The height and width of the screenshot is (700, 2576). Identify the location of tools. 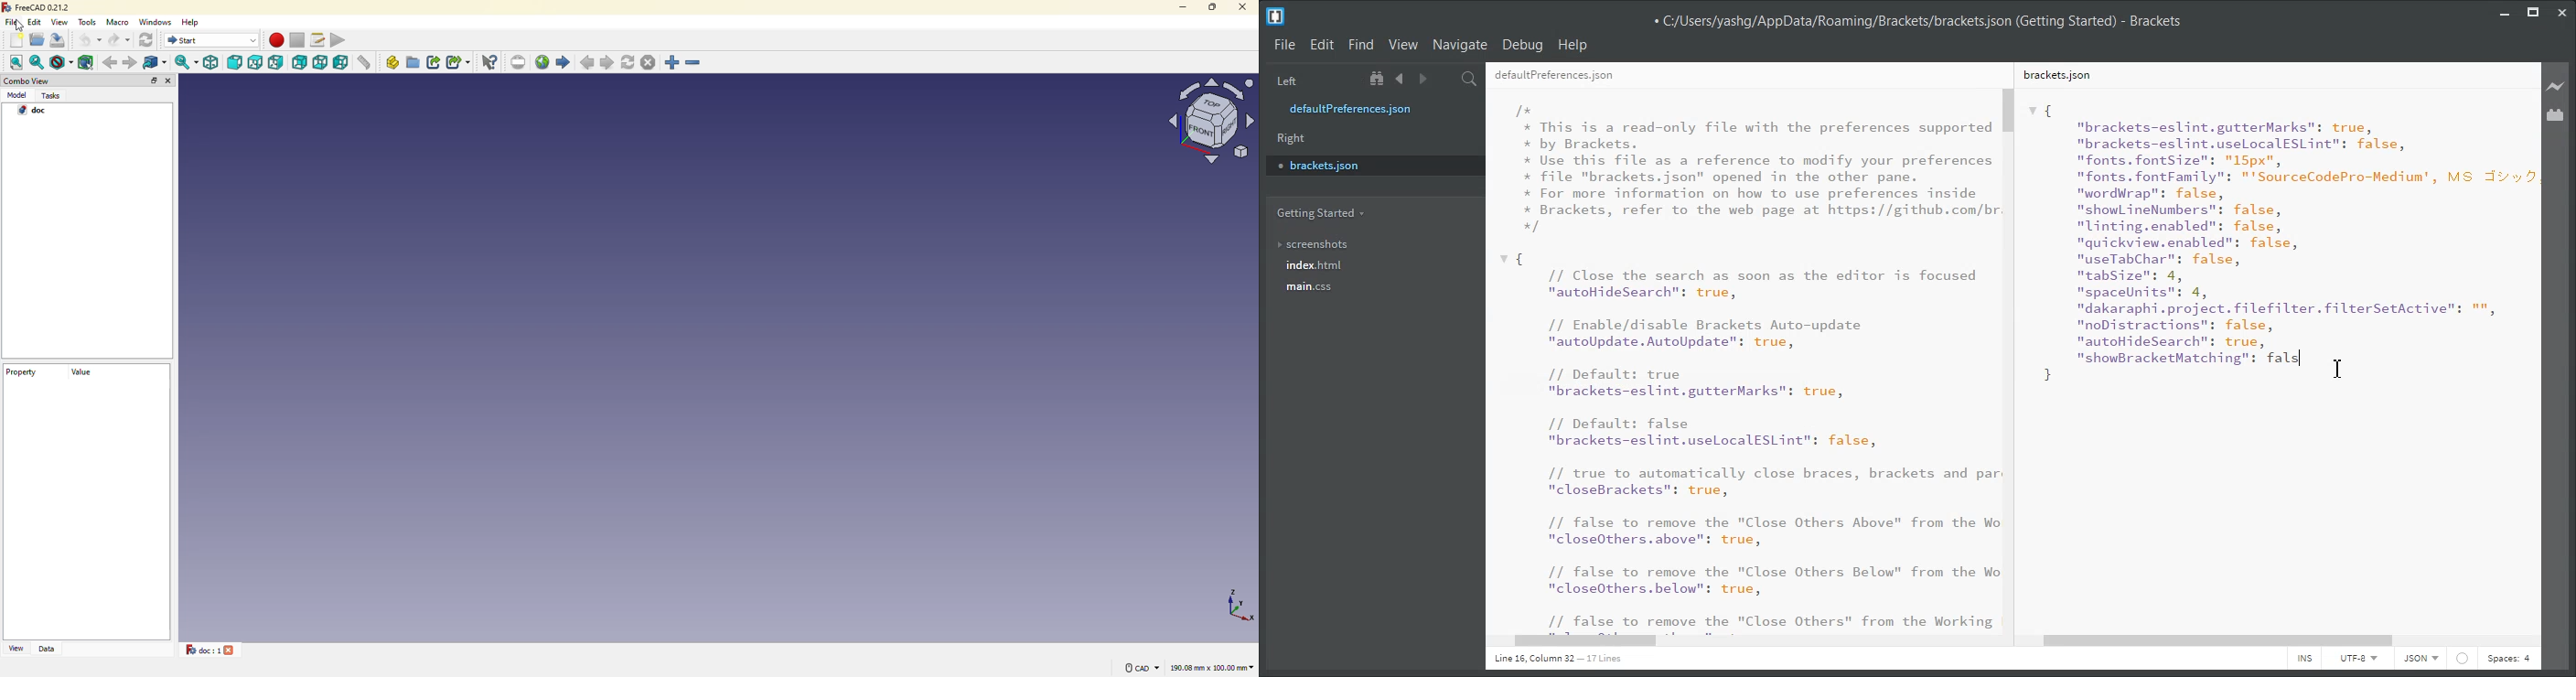
(89, 22).